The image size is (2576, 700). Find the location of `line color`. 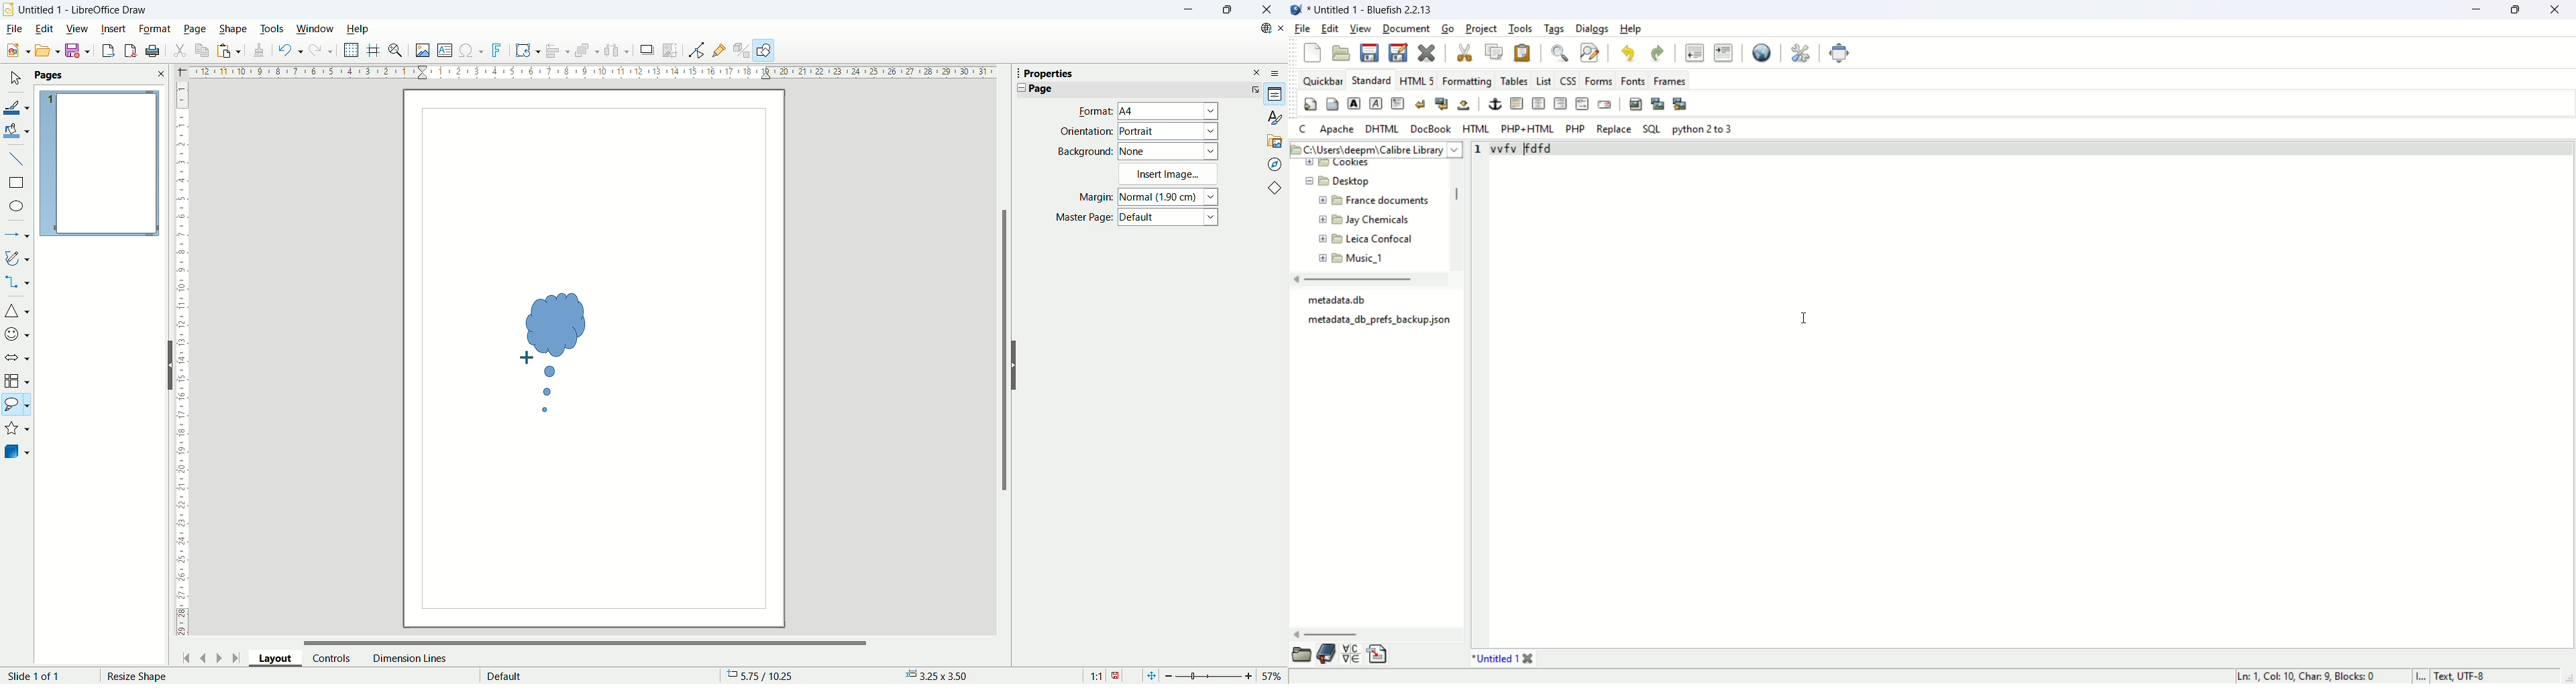

line color is located at coordinates (17, 106).